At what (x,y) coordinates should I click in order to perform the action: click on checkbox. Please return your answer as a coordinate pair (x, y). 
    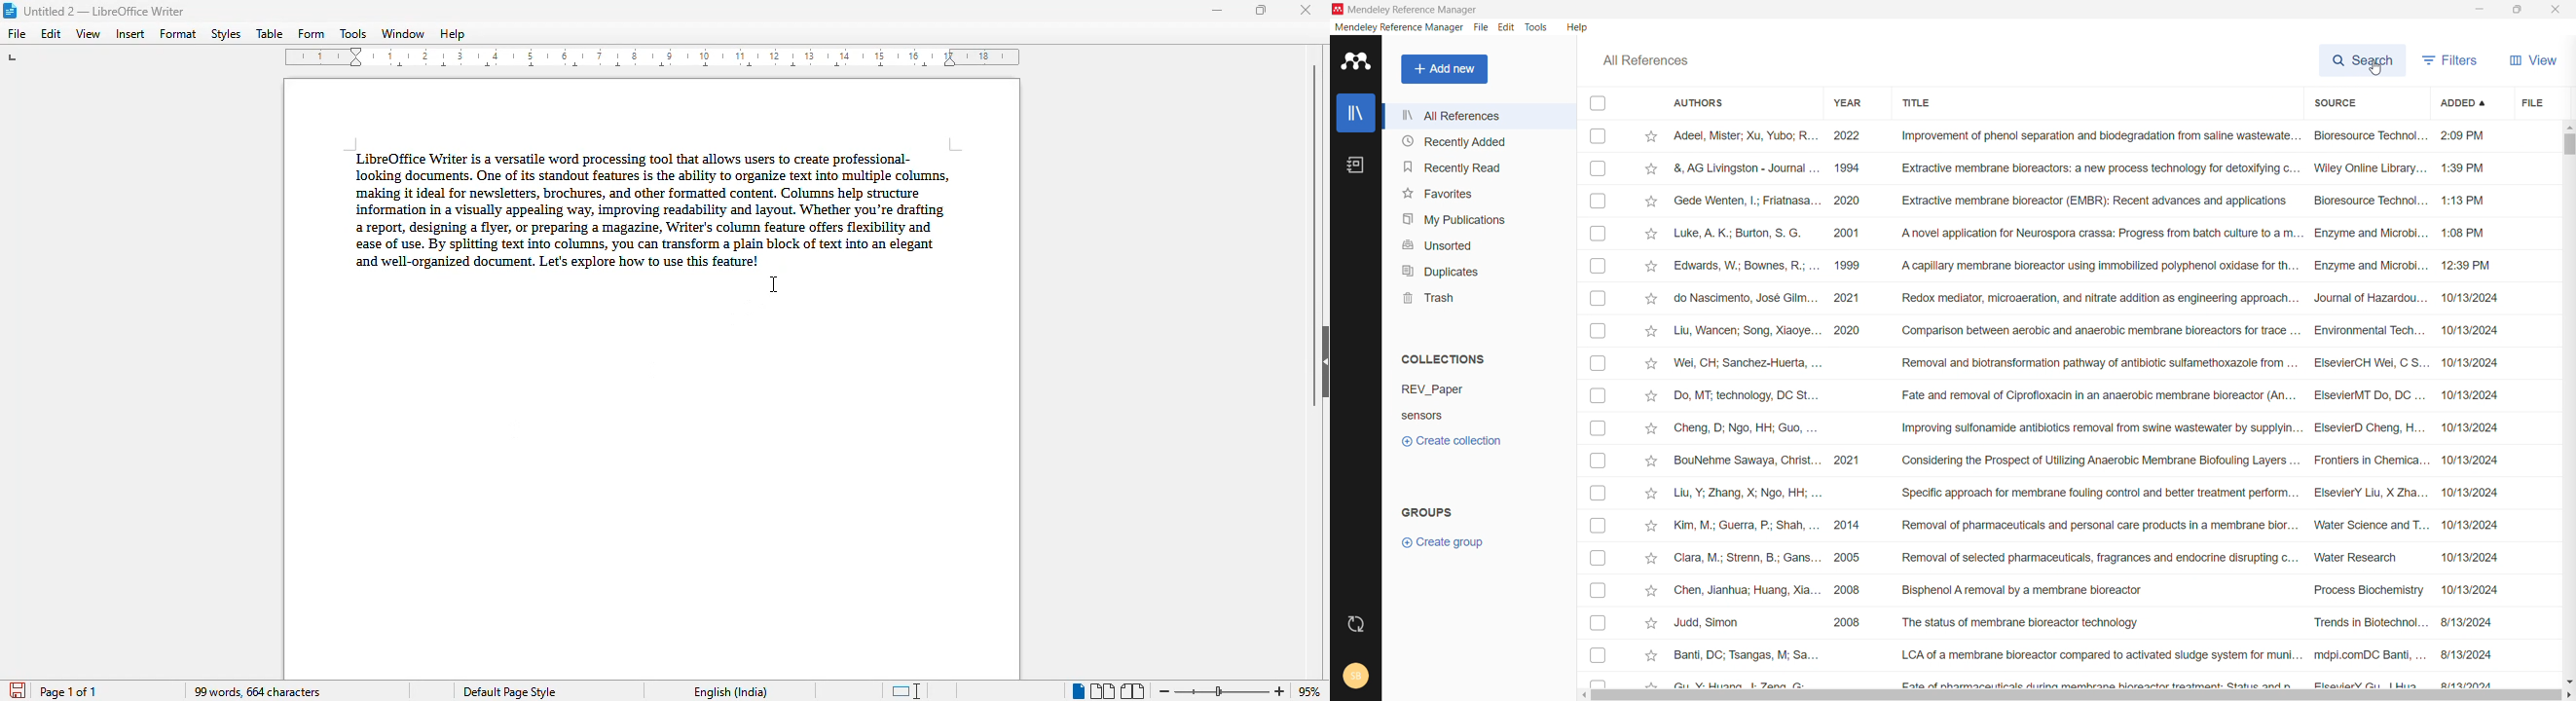
    Looking at the image, I should click on (1598, 103).